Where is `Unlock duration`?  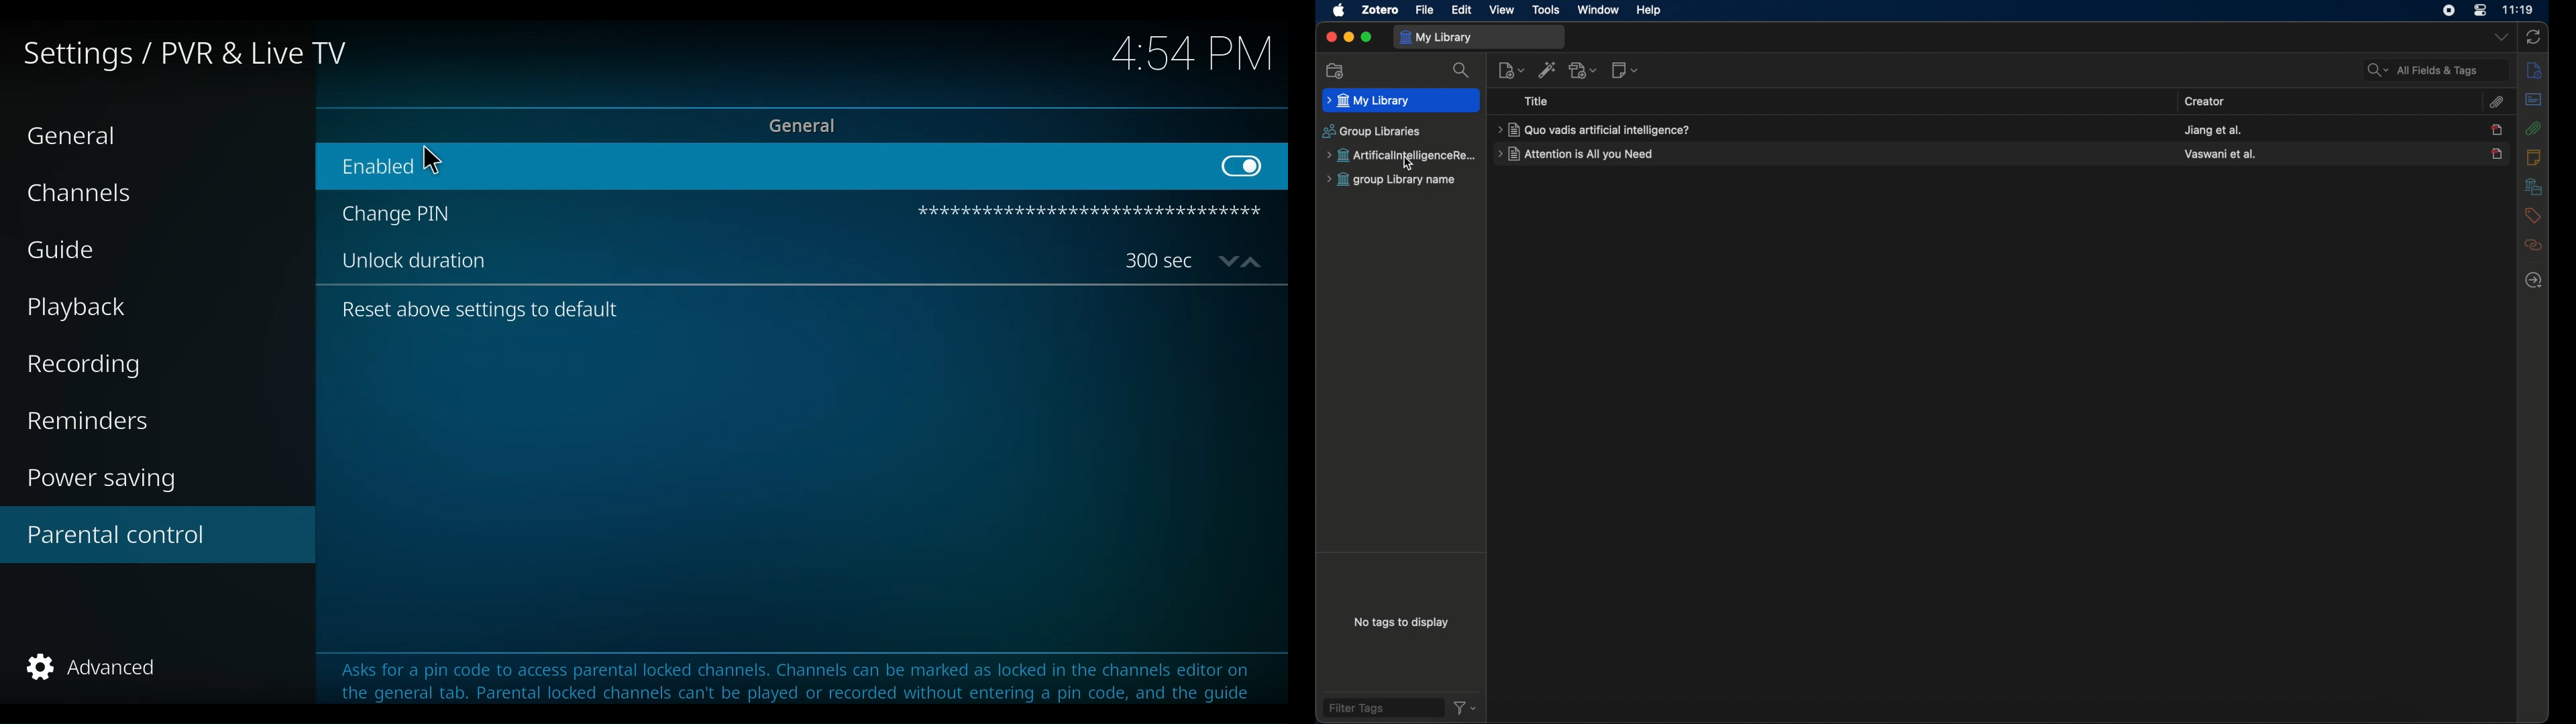 Unlock duration is located at coordinates (717, 258).